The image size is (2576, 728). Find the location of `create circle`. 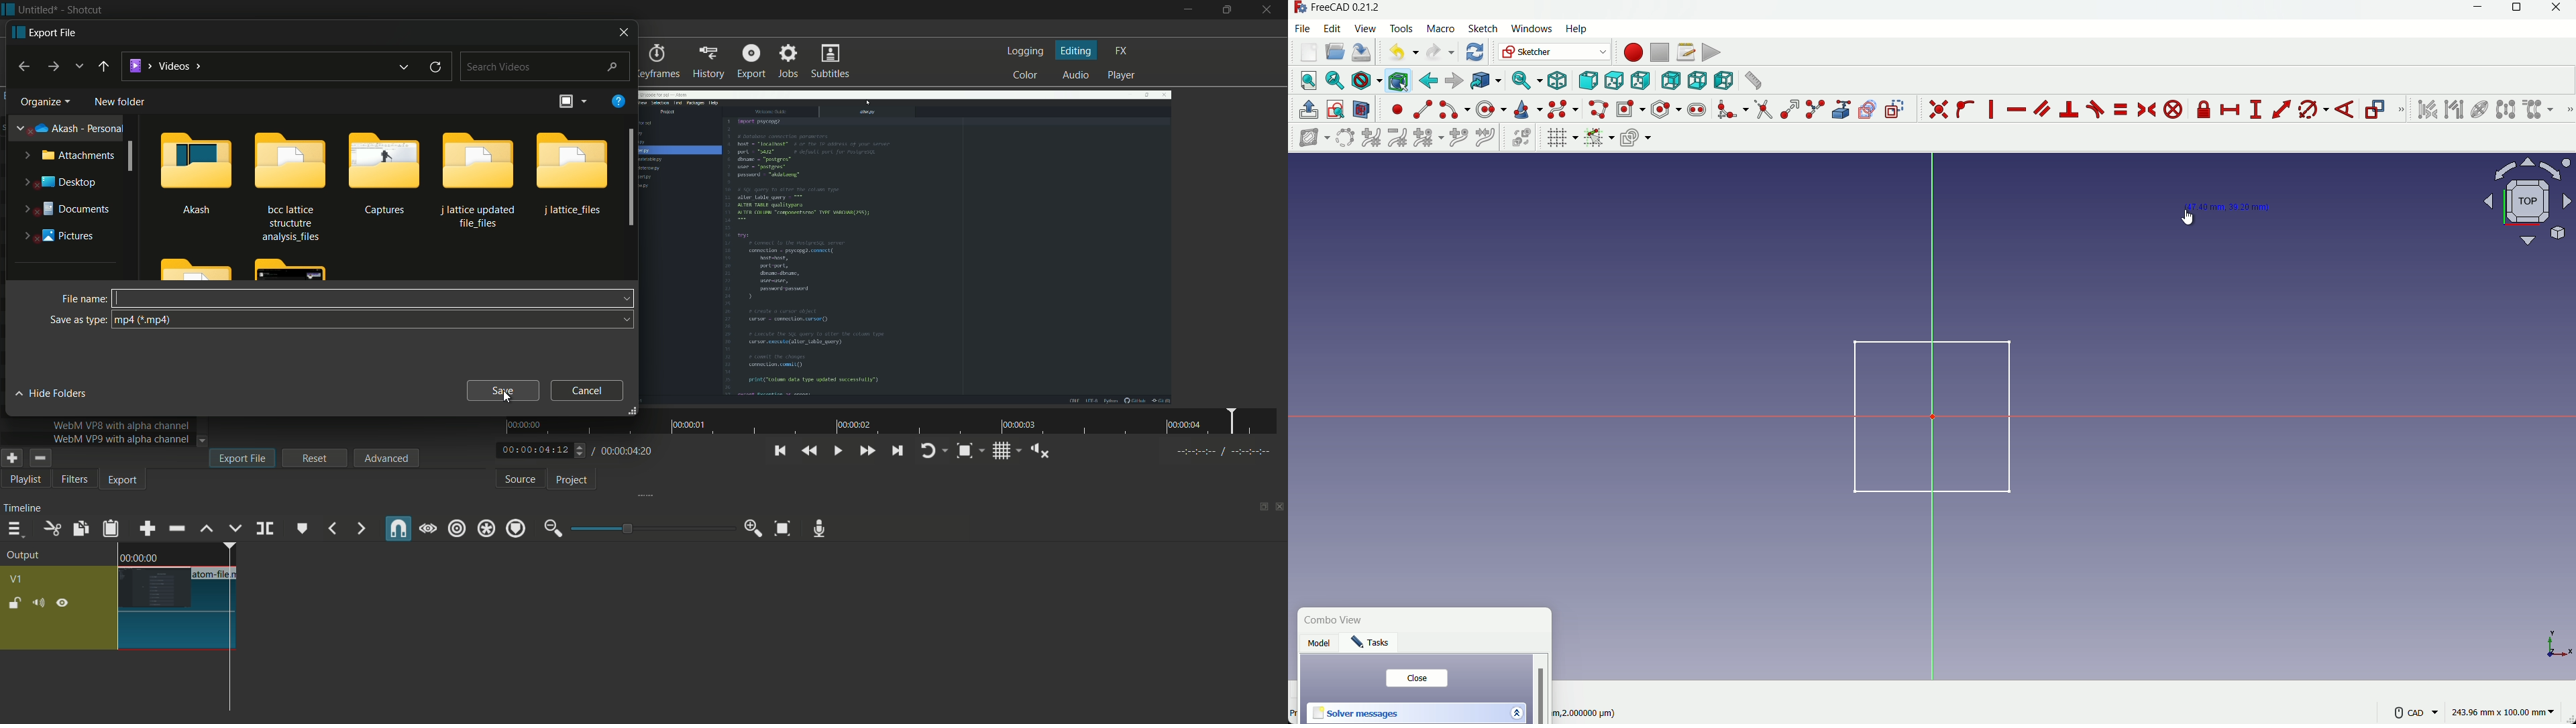

create circle is located at coordinates (1493, 109).